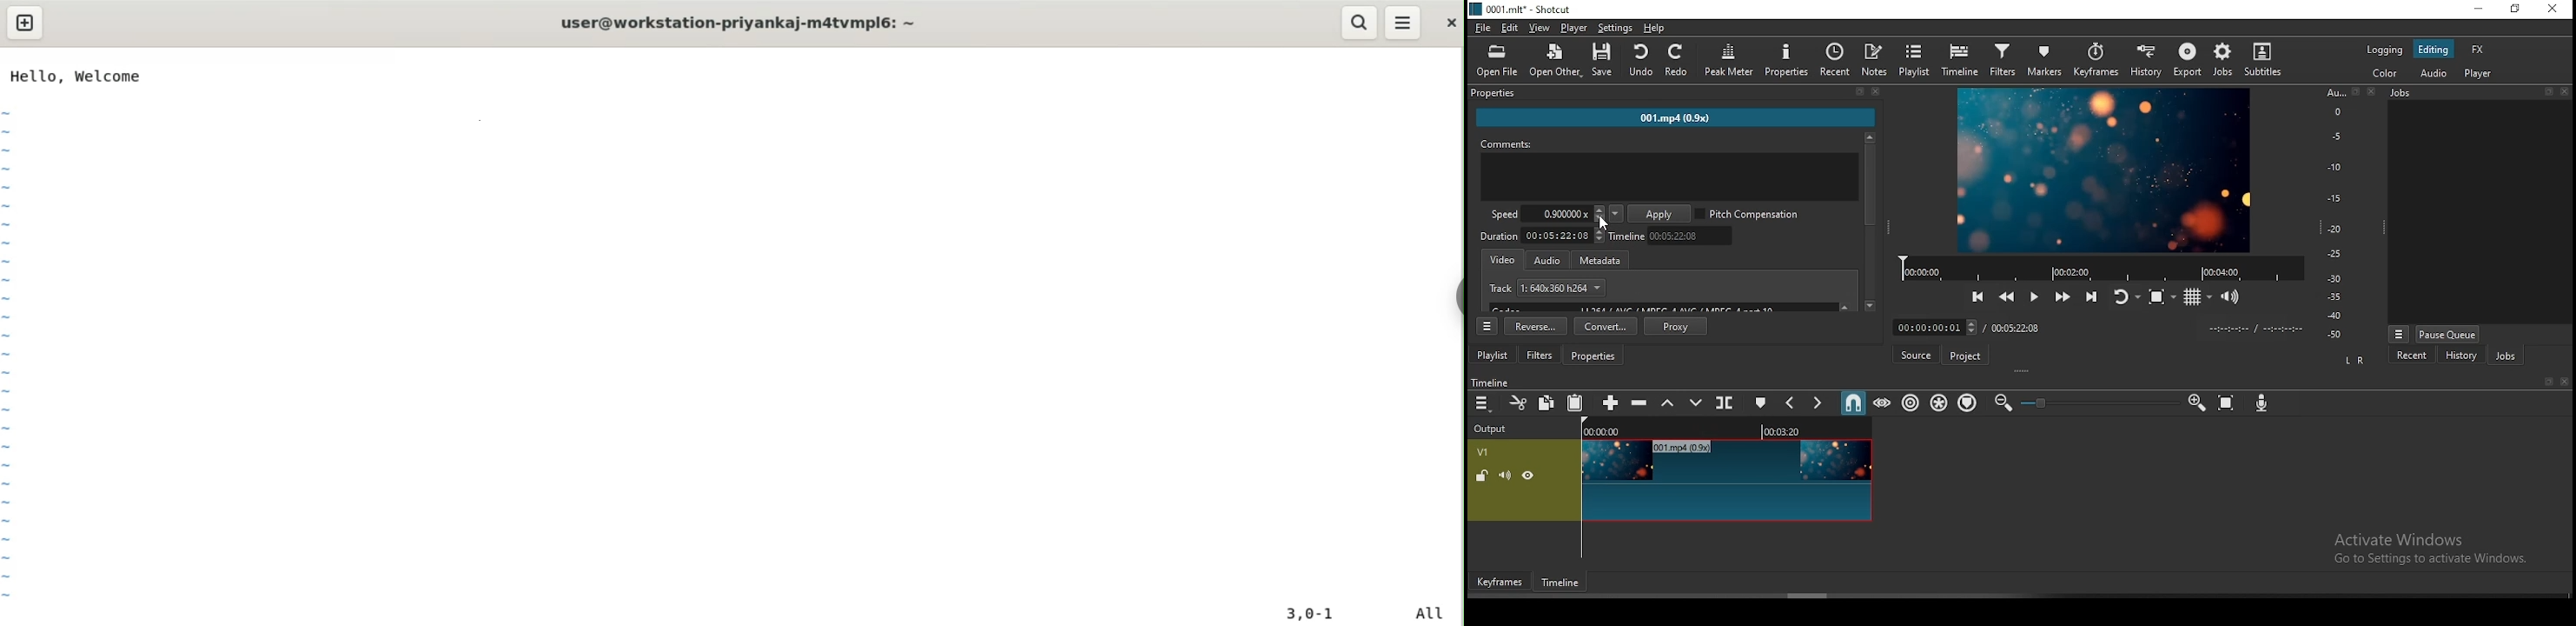  What do you see at coordinates (2016, 330) in the screenshot?
I see `track duration` at bounding box center [2016, 330].